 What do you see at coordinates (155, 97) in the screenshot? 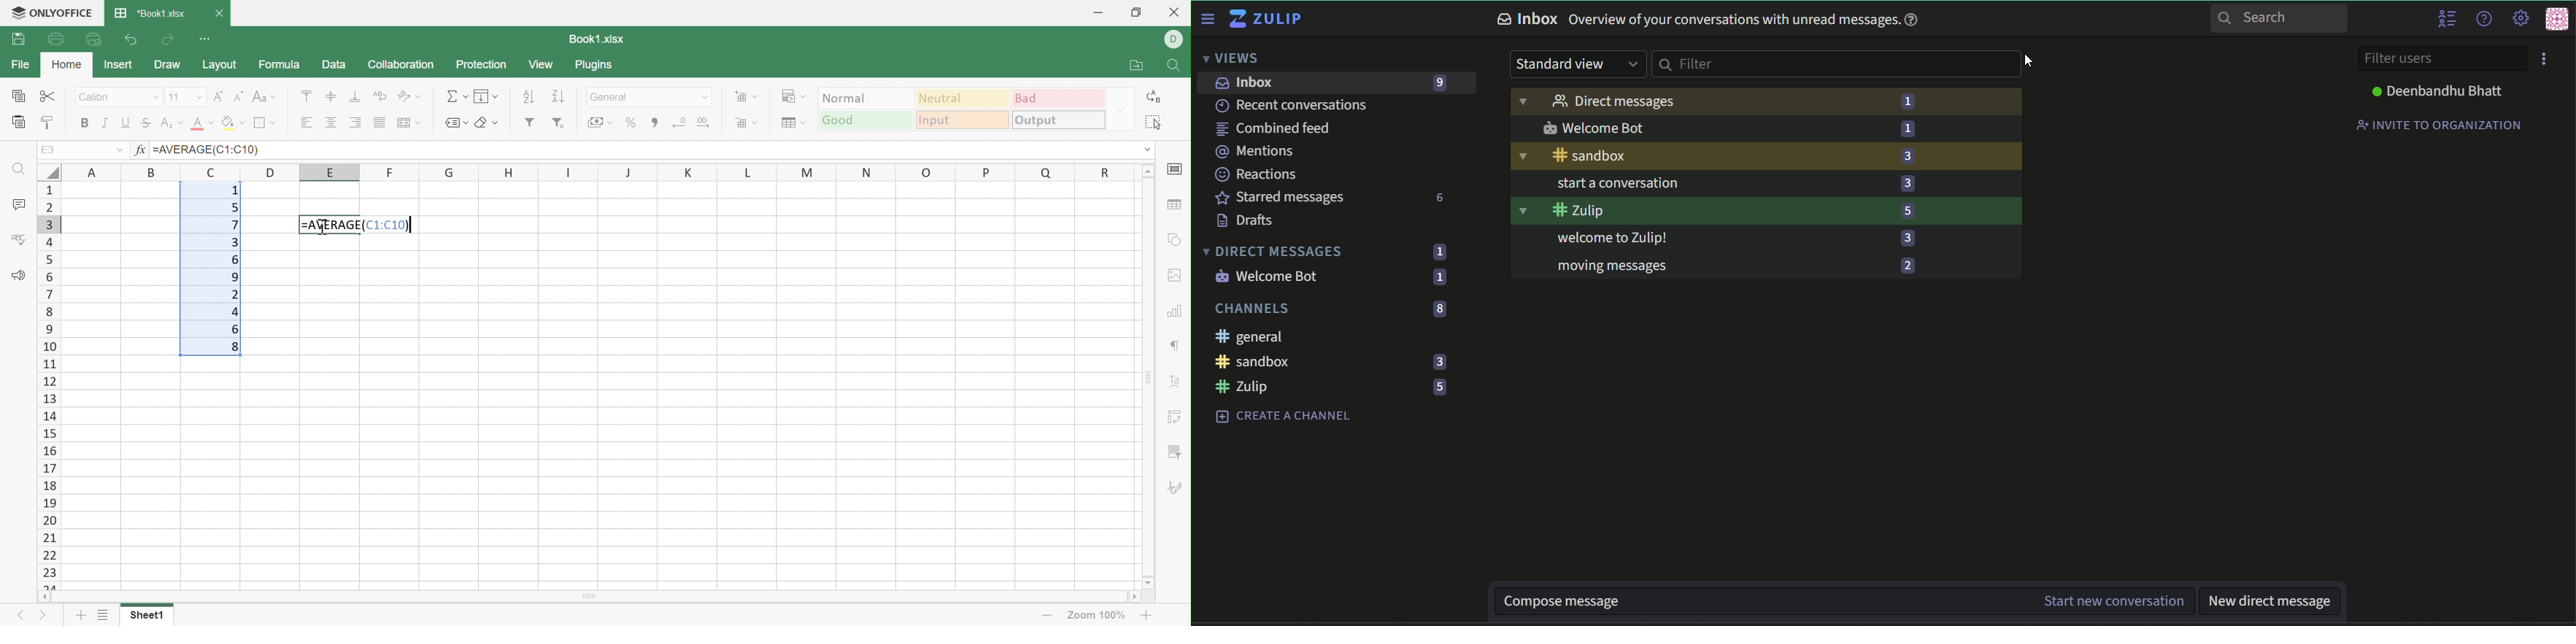
I see `Drop Down` at bounding box center [155, 97].